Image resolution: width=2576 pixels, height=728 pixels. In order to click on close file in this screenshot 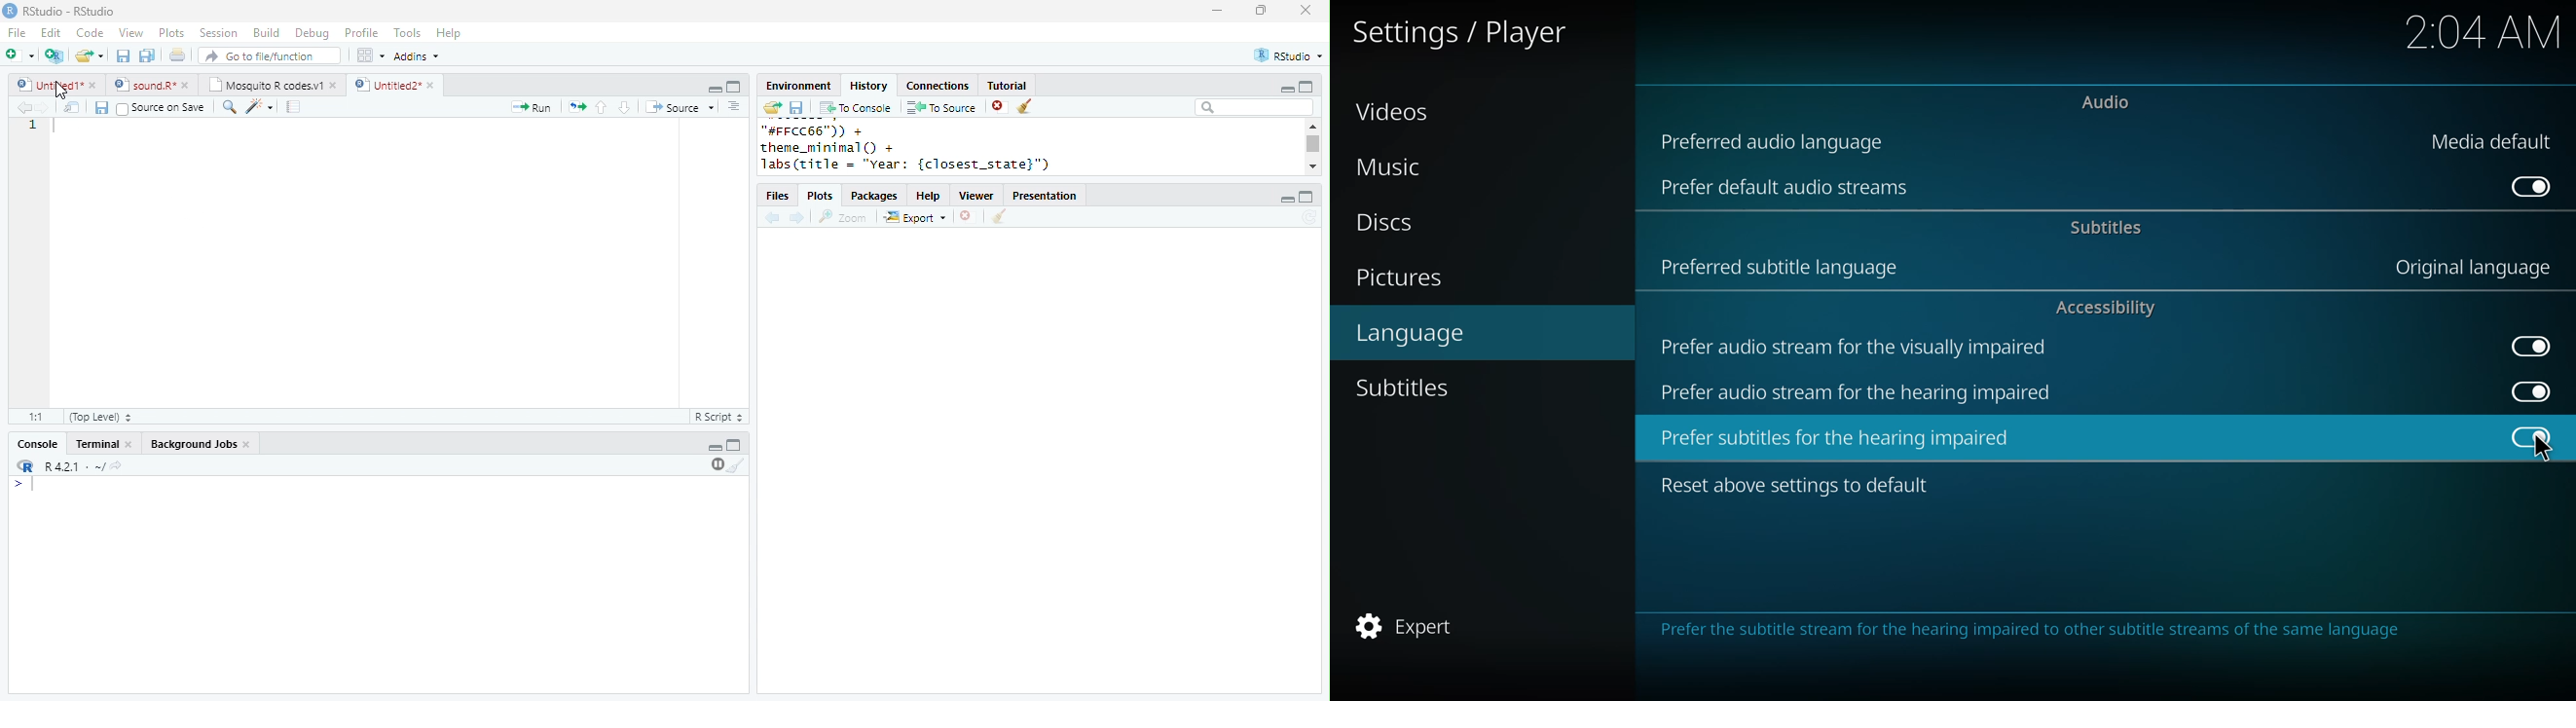, I will do `click(1000, 106)`.